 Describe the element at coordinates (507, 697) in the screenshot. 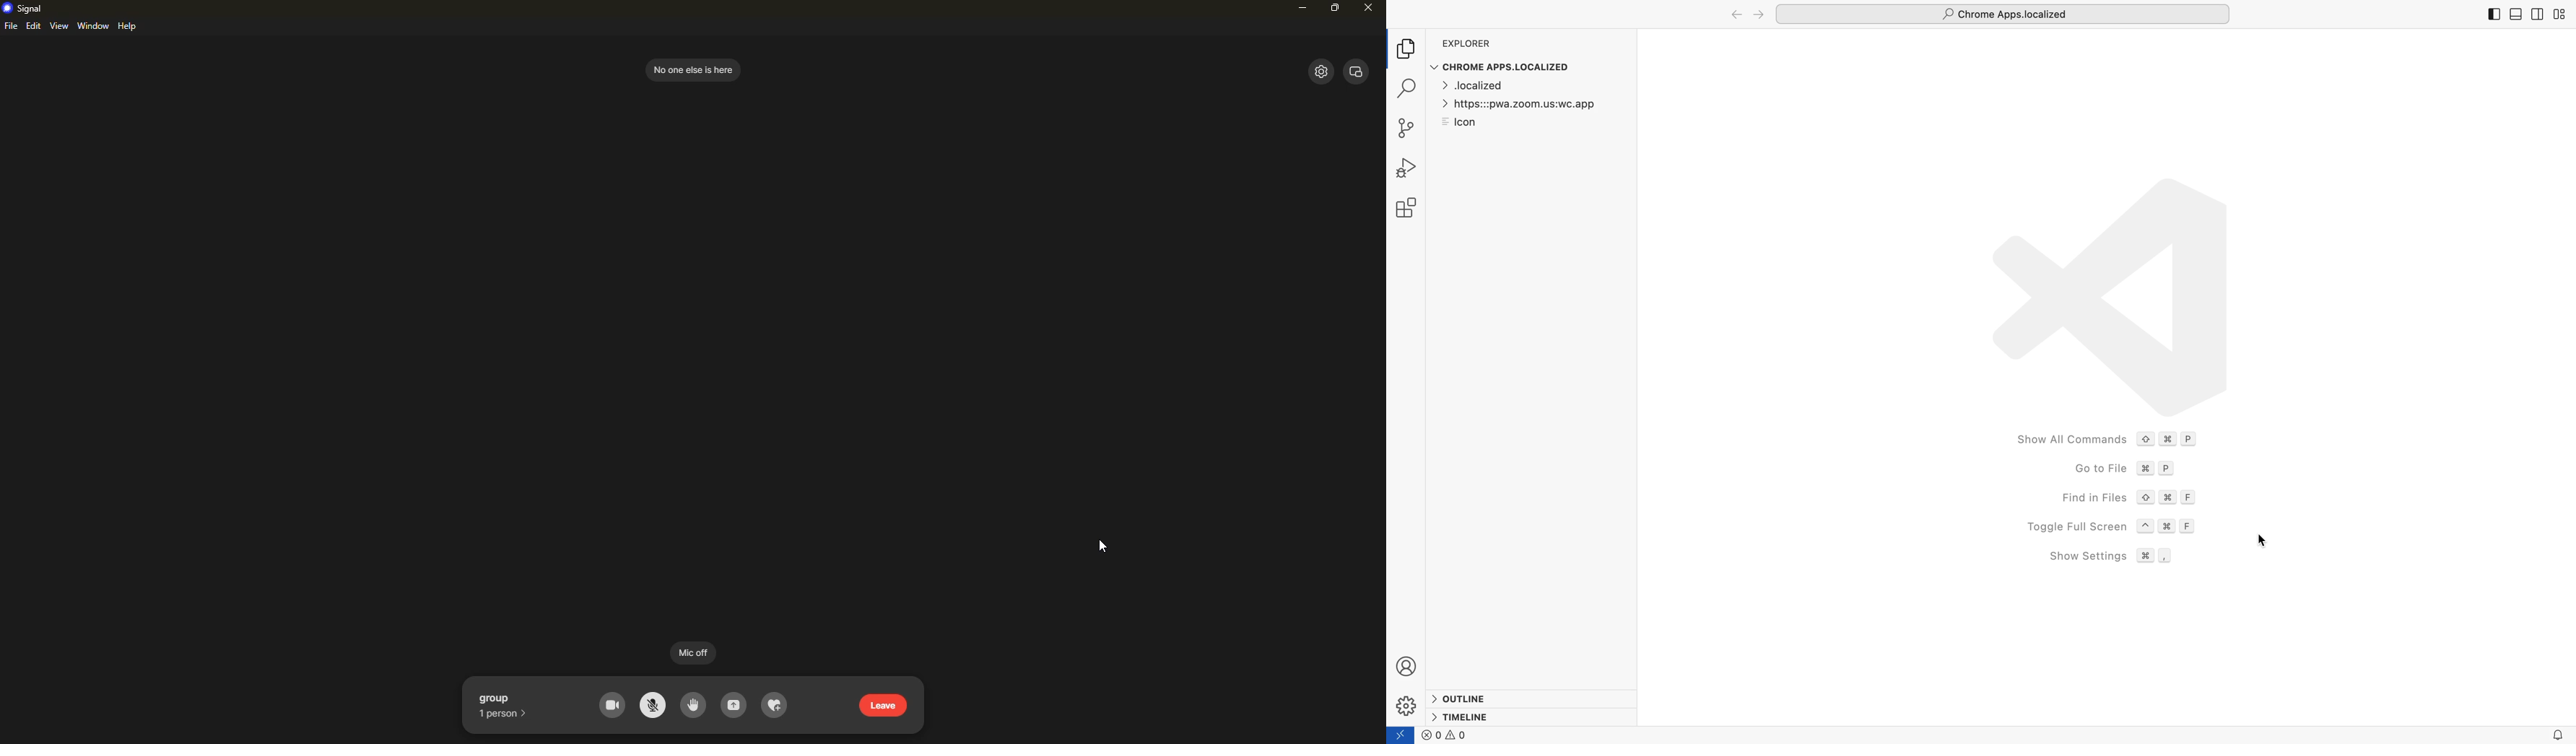

I see `group call` at that location.